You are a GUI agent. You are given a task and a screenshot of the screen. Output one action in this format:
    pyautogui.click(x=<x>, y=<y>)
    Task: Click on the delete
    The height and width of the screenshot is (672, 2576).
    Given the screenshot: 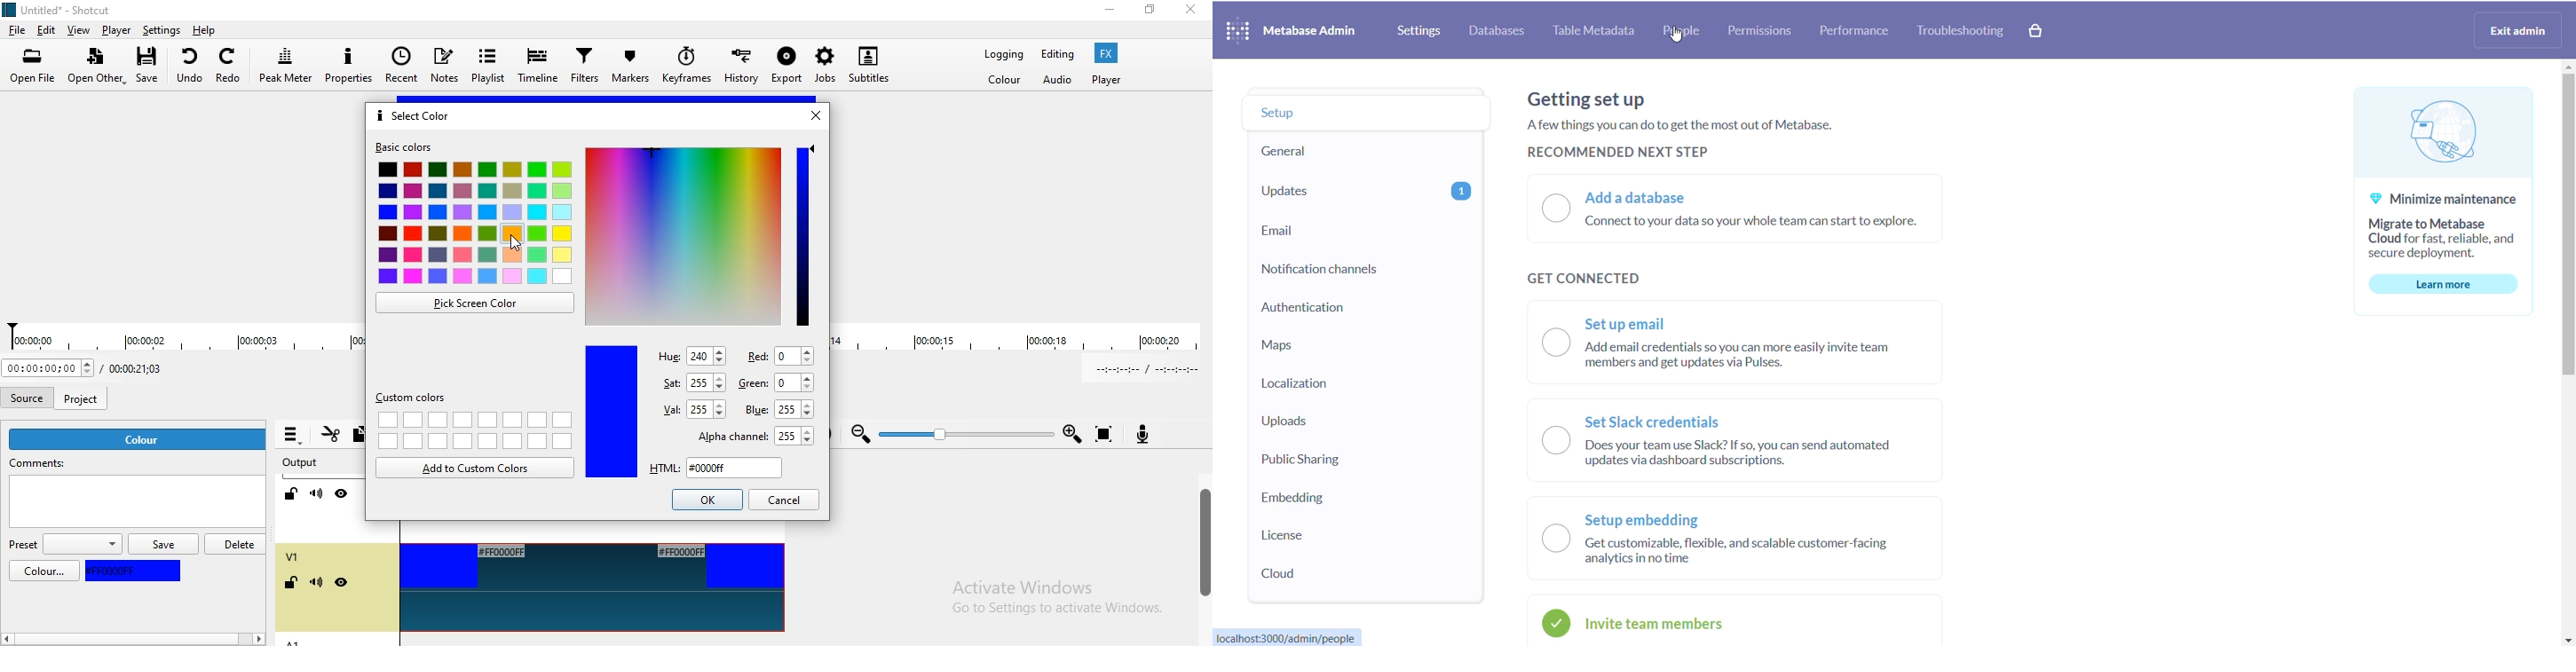 What is the action you would take?
    pyautogui.click(x=237, y=543)
    